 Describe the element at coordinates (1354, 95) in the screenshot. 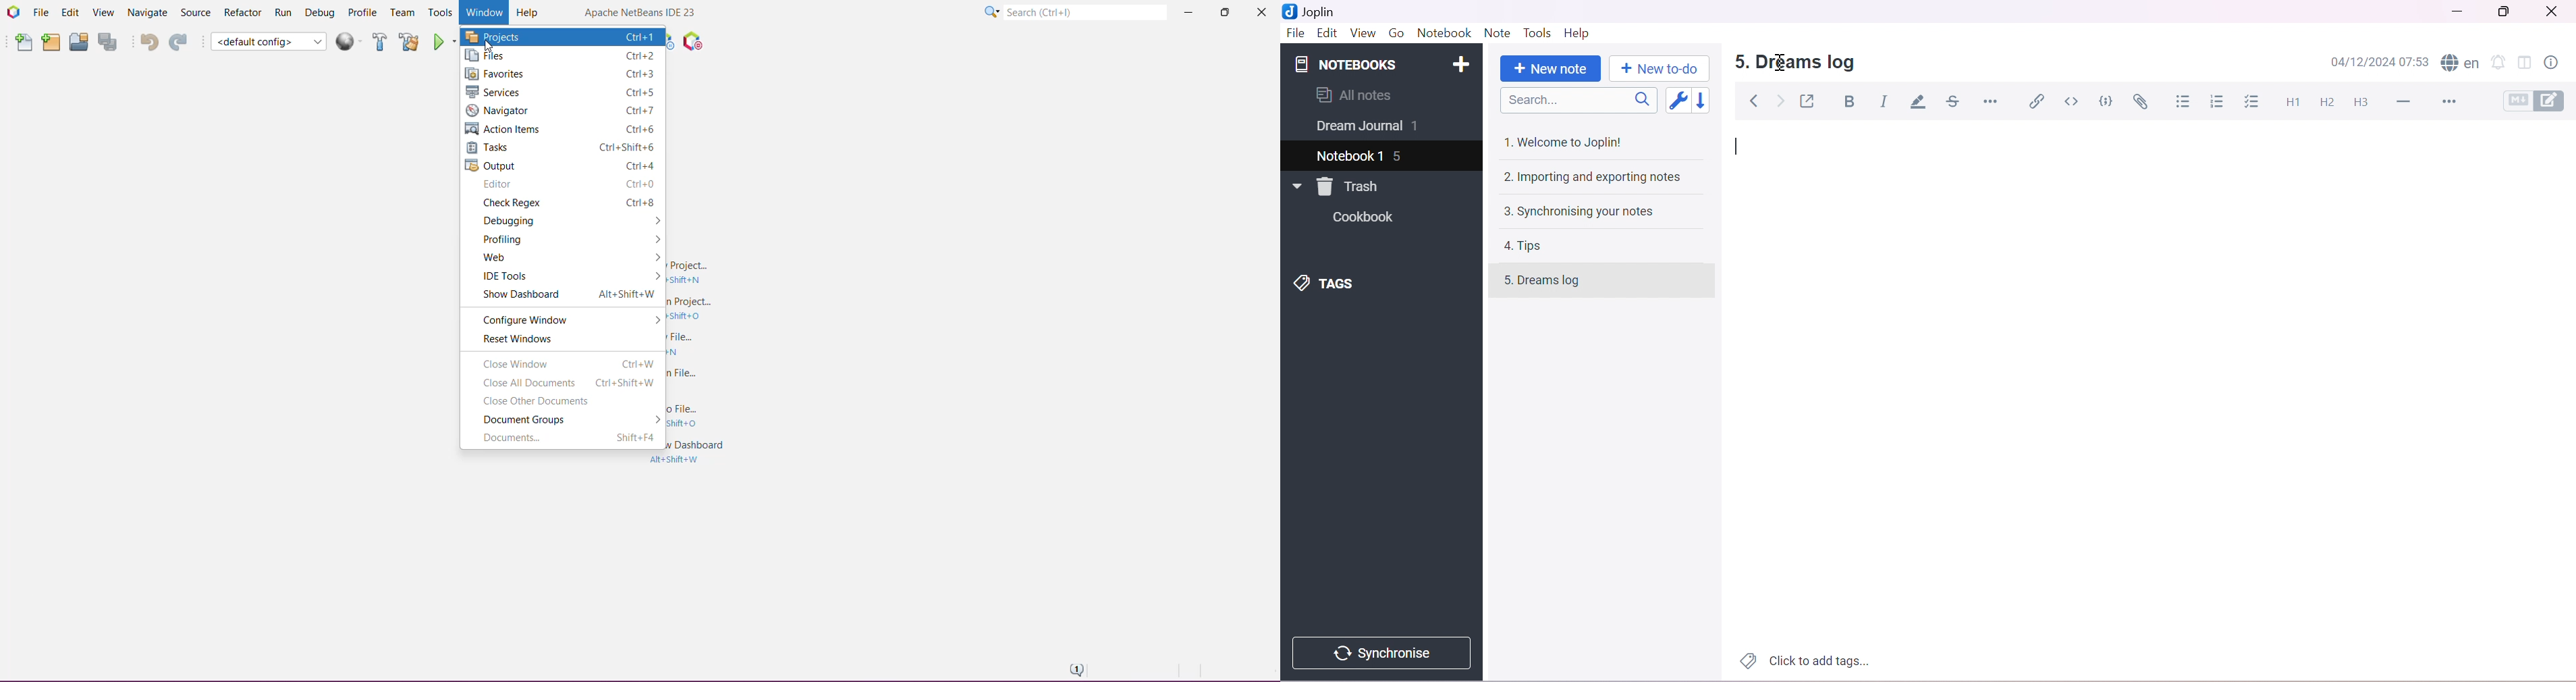

I see `All notes` at that location.